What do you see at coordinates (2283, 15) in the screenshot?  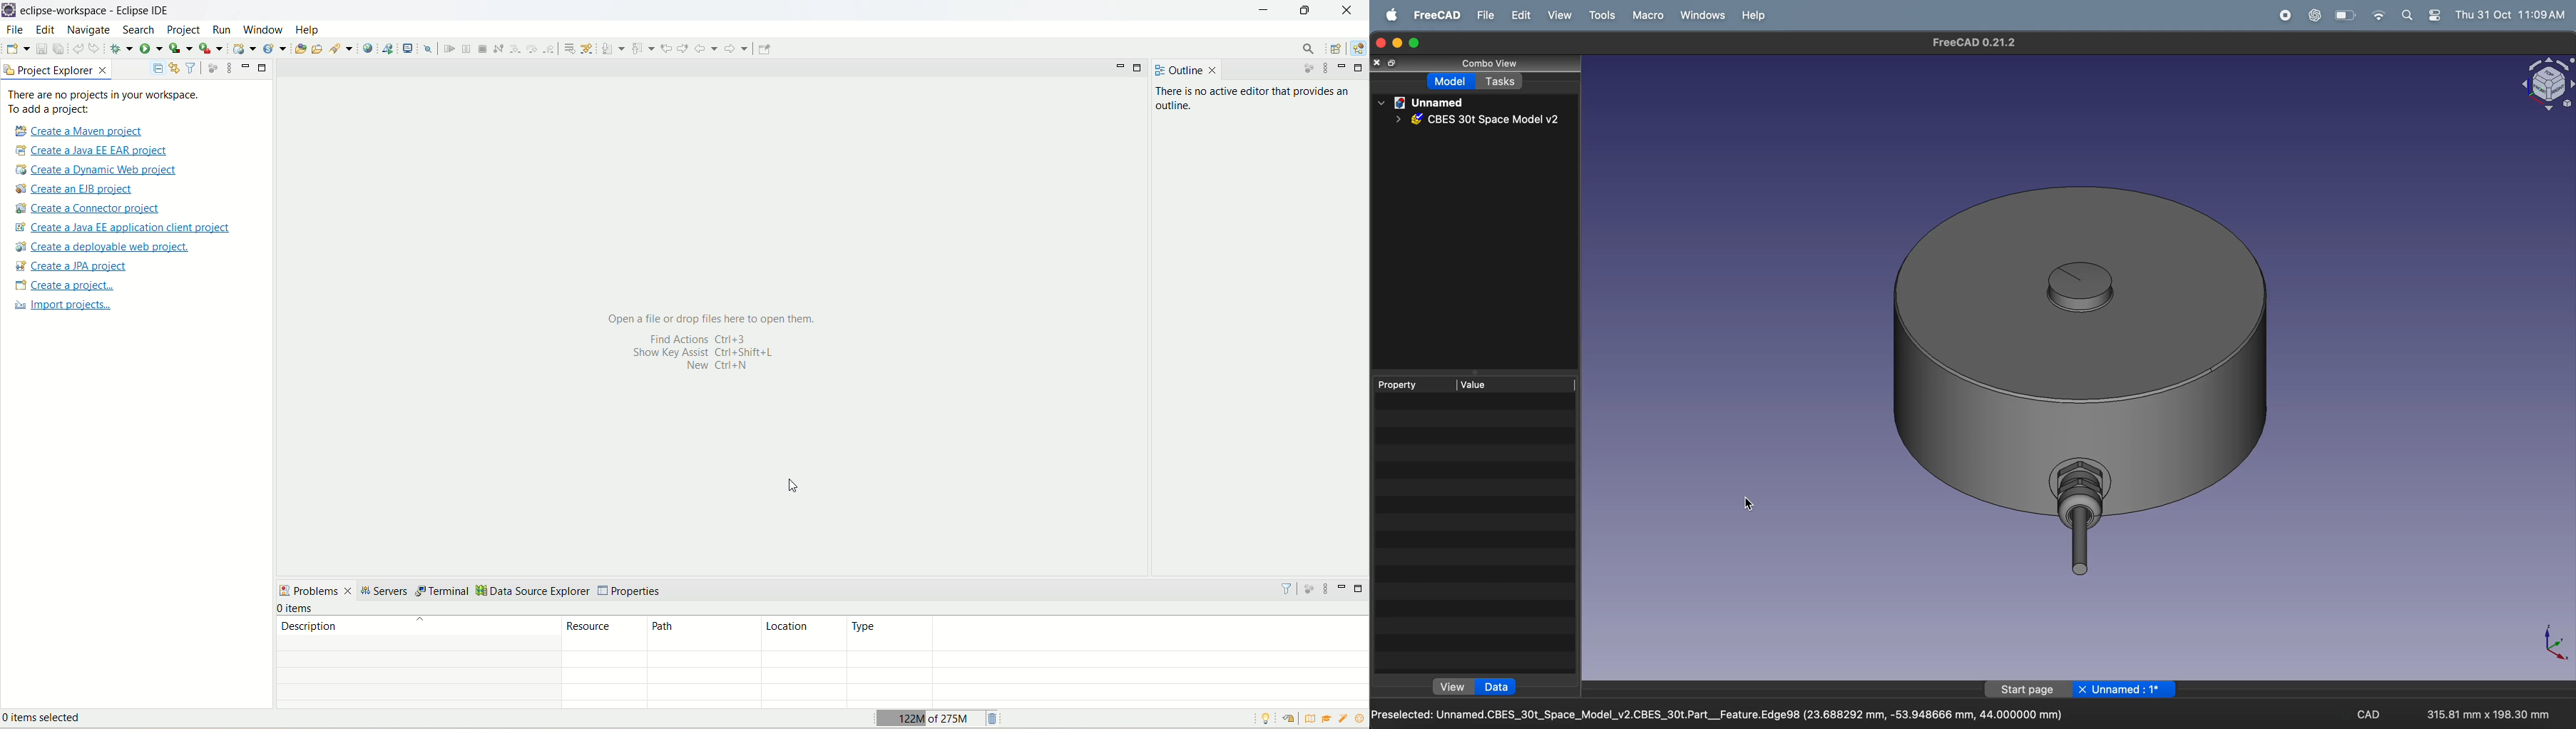 I see `record` at bounding box center [2283, 15].